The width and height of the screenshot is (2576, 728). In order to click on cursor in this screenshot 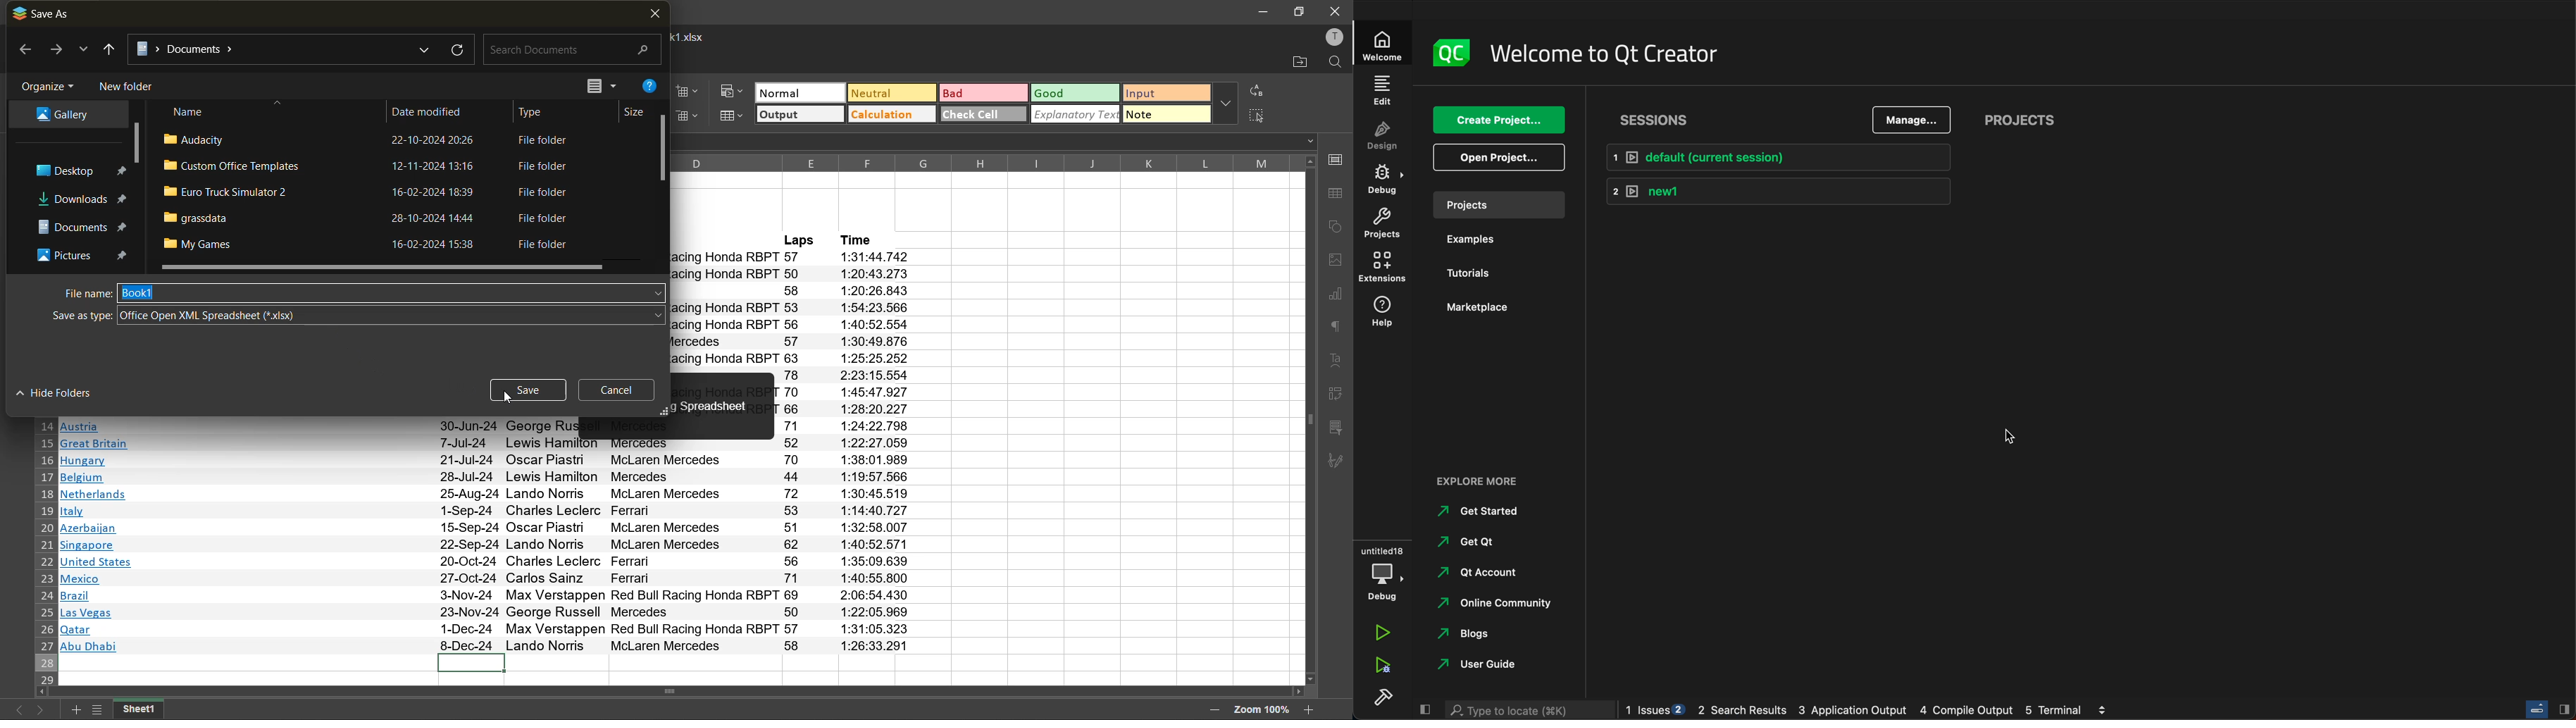, I will do `click(506, 400)`.